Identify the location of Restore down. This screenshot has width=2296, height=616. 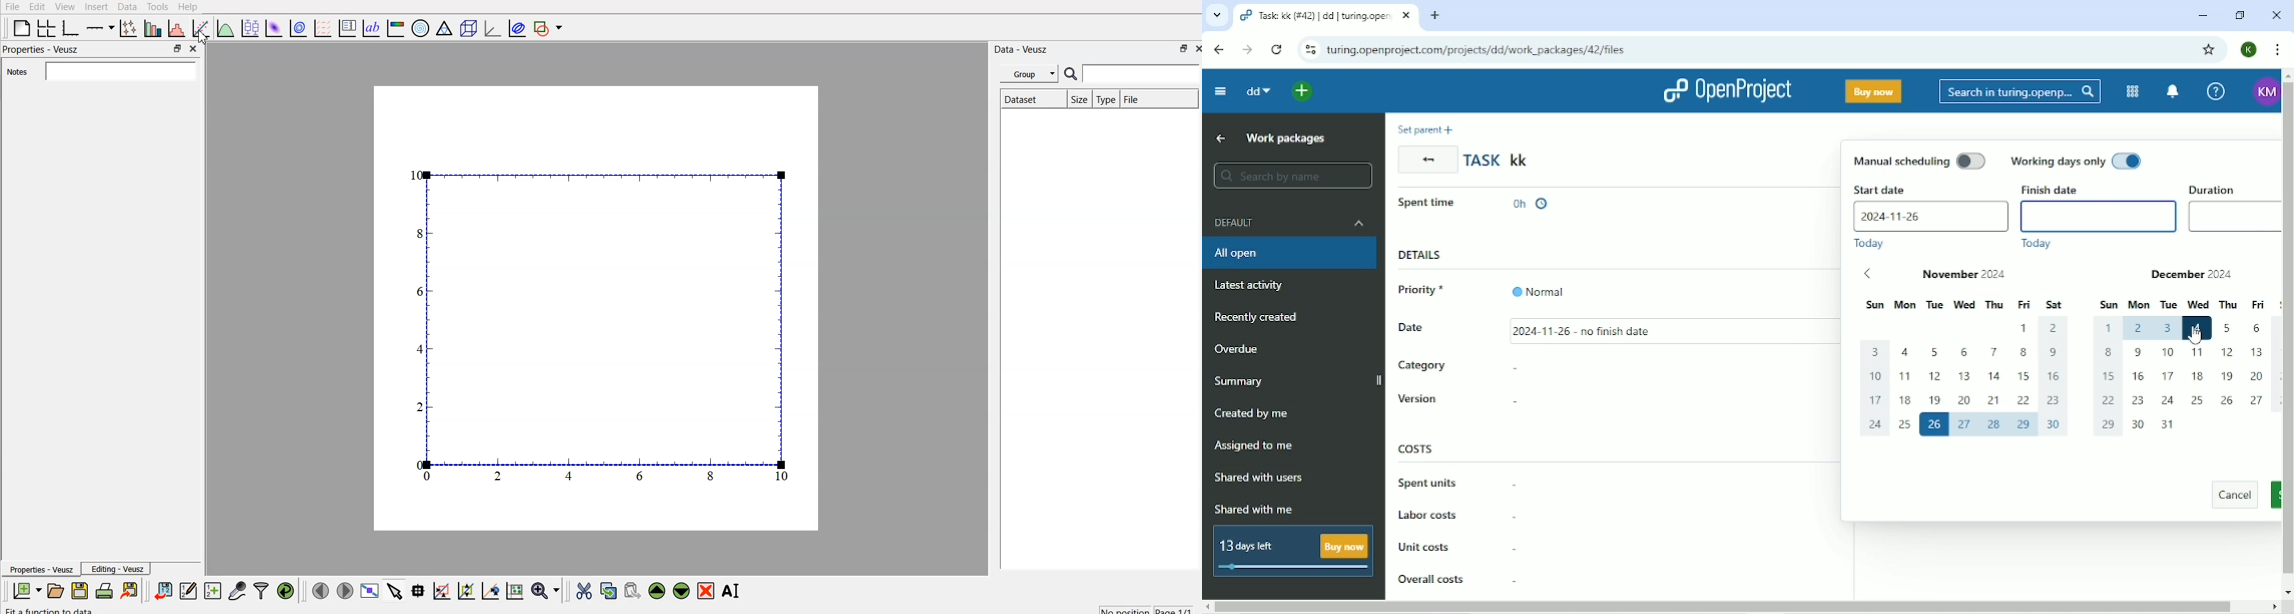
(2241, 16).